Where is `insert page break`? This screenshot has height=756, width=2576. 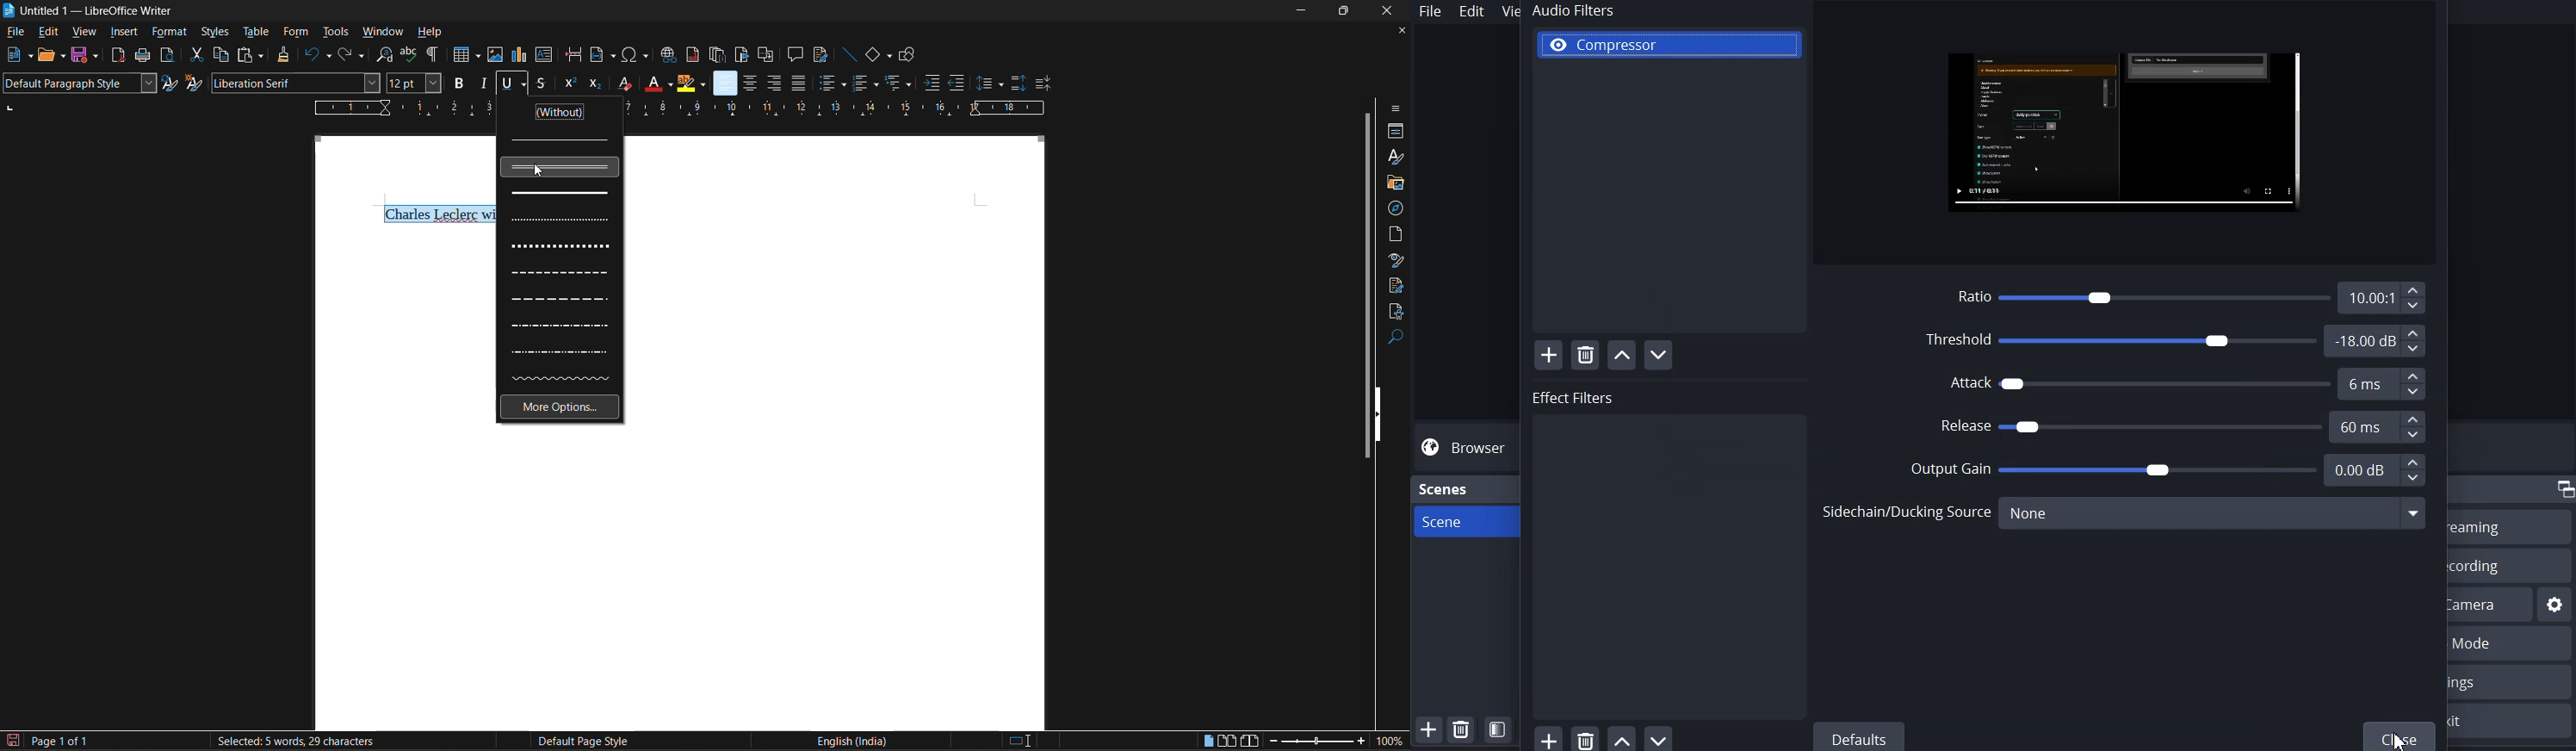
insert page break is located at coordinates (573, 54).